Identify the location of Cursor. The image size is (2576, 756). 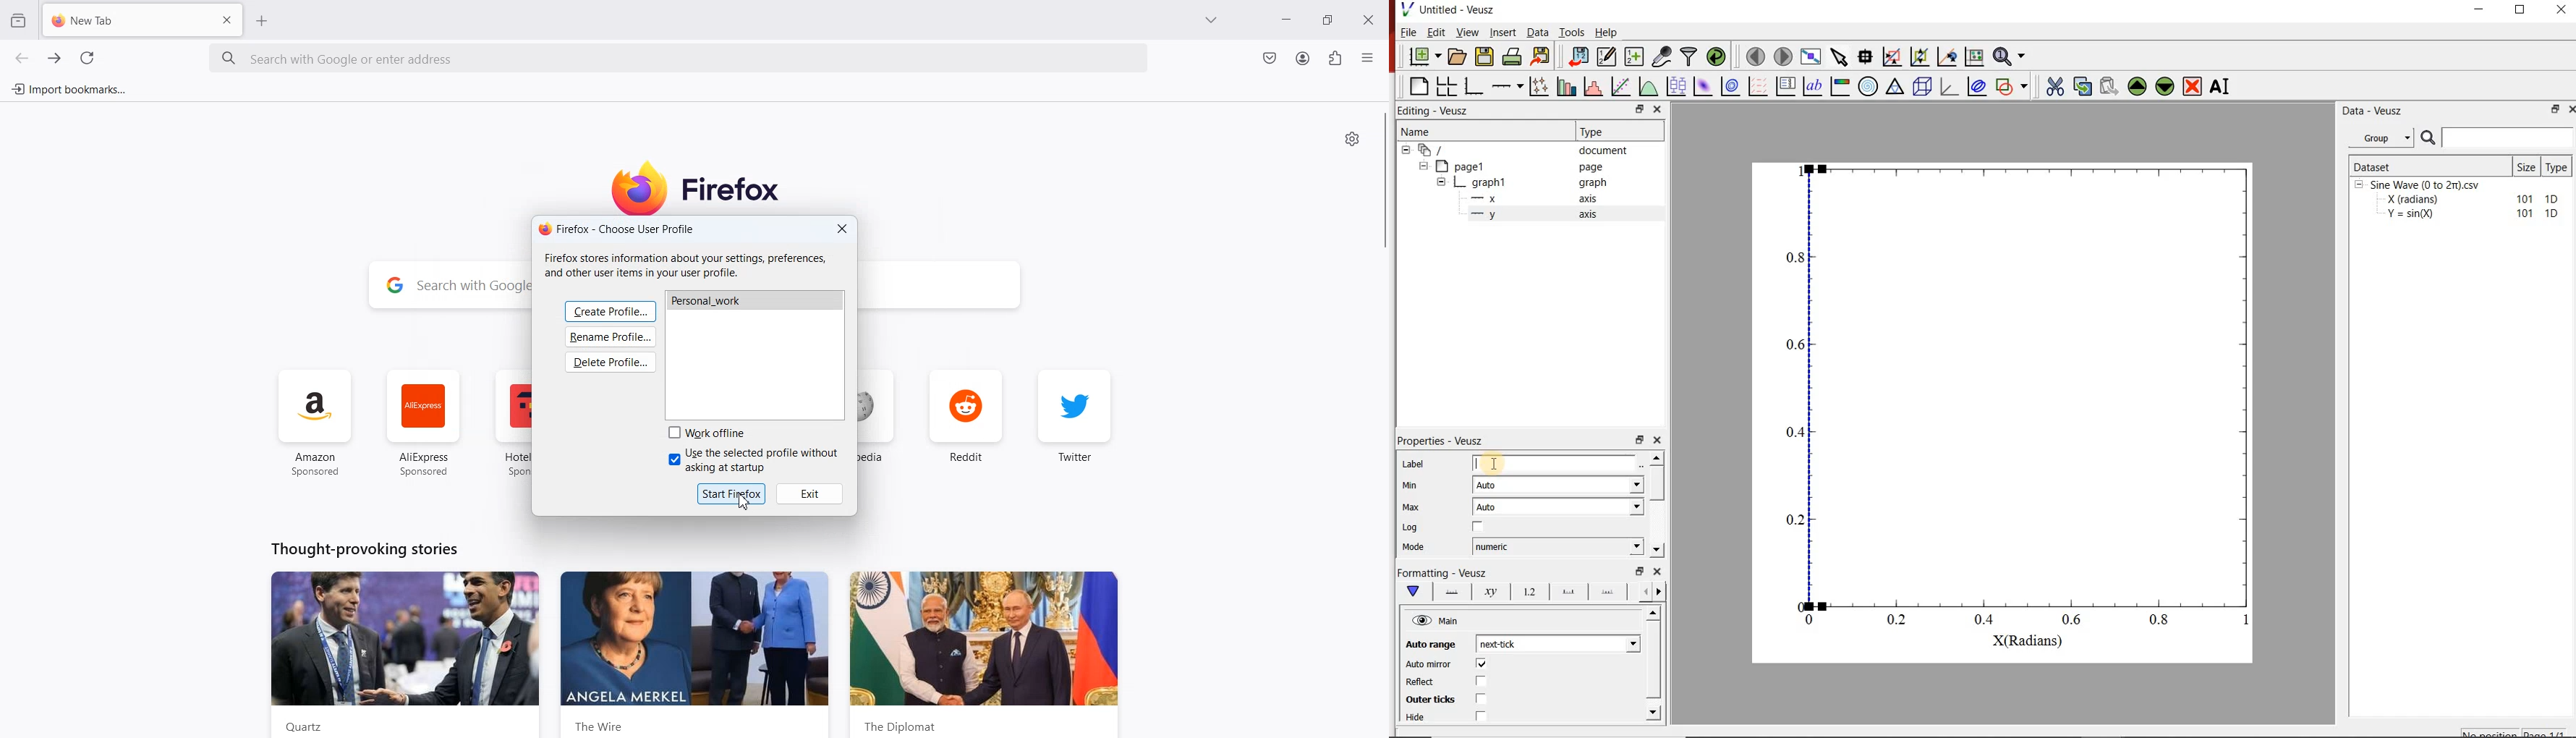
(746, 501).